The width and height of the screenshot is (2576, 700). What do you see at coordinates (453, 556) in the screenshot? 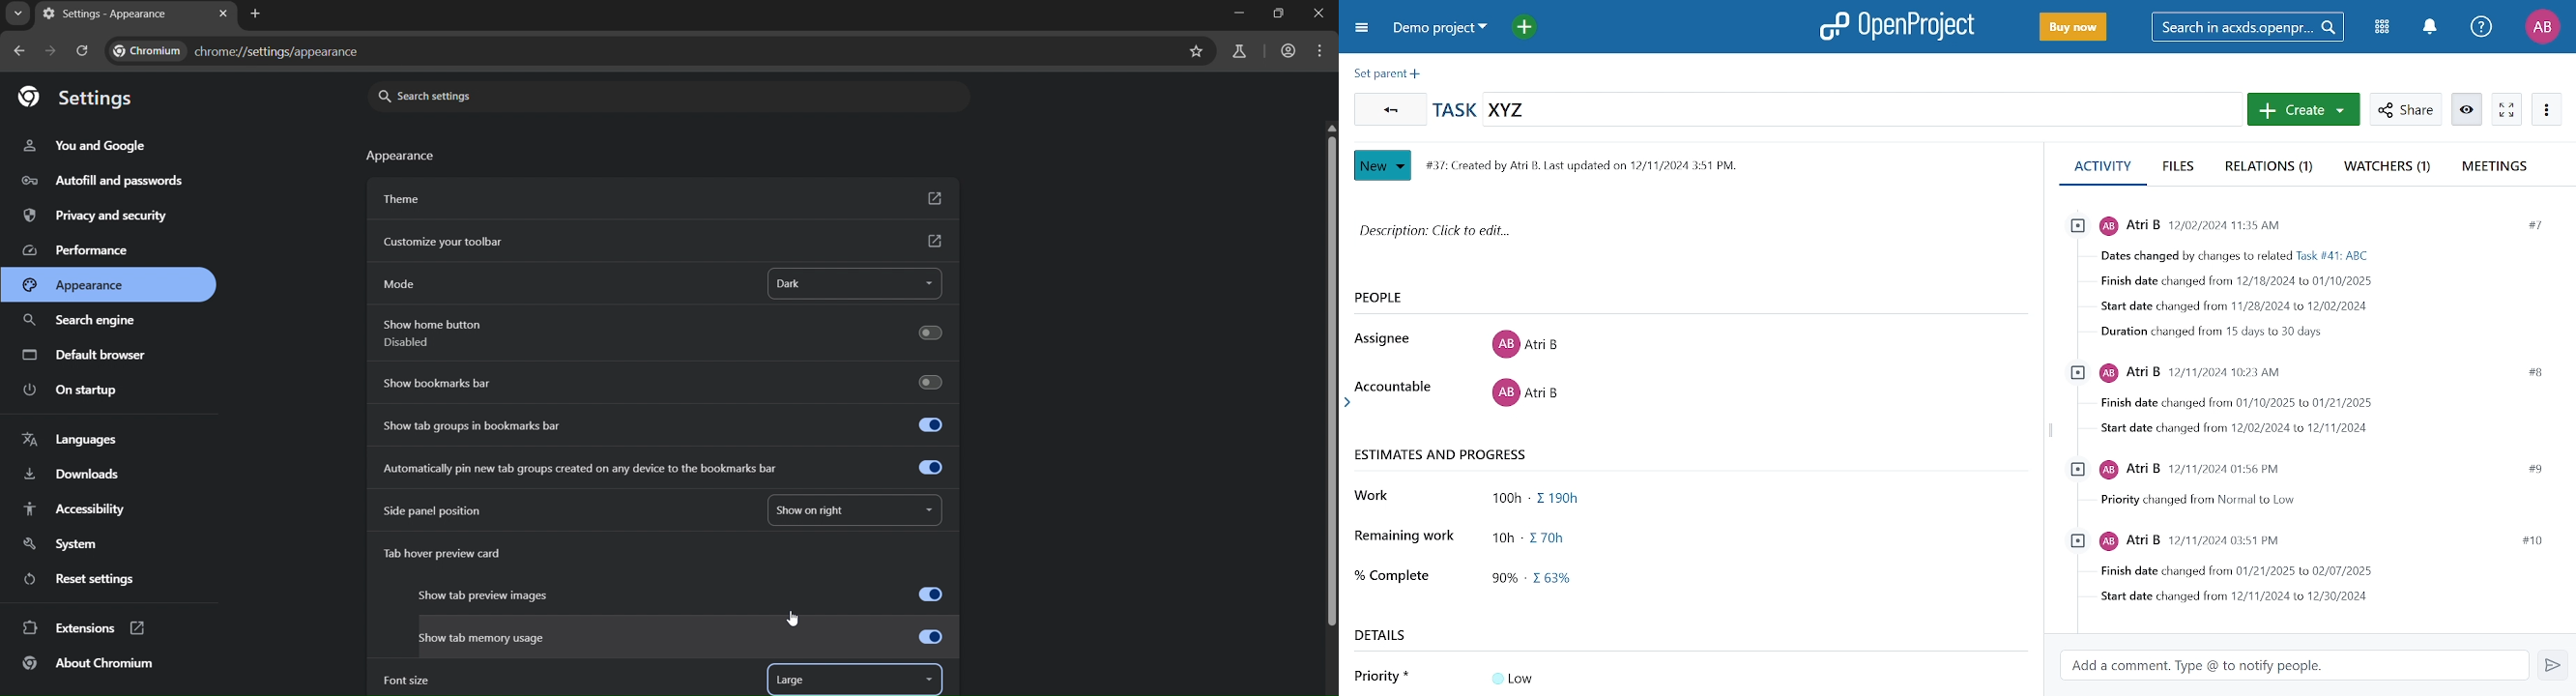
I see `tab hover preview card` at bounding box center [453, 556].